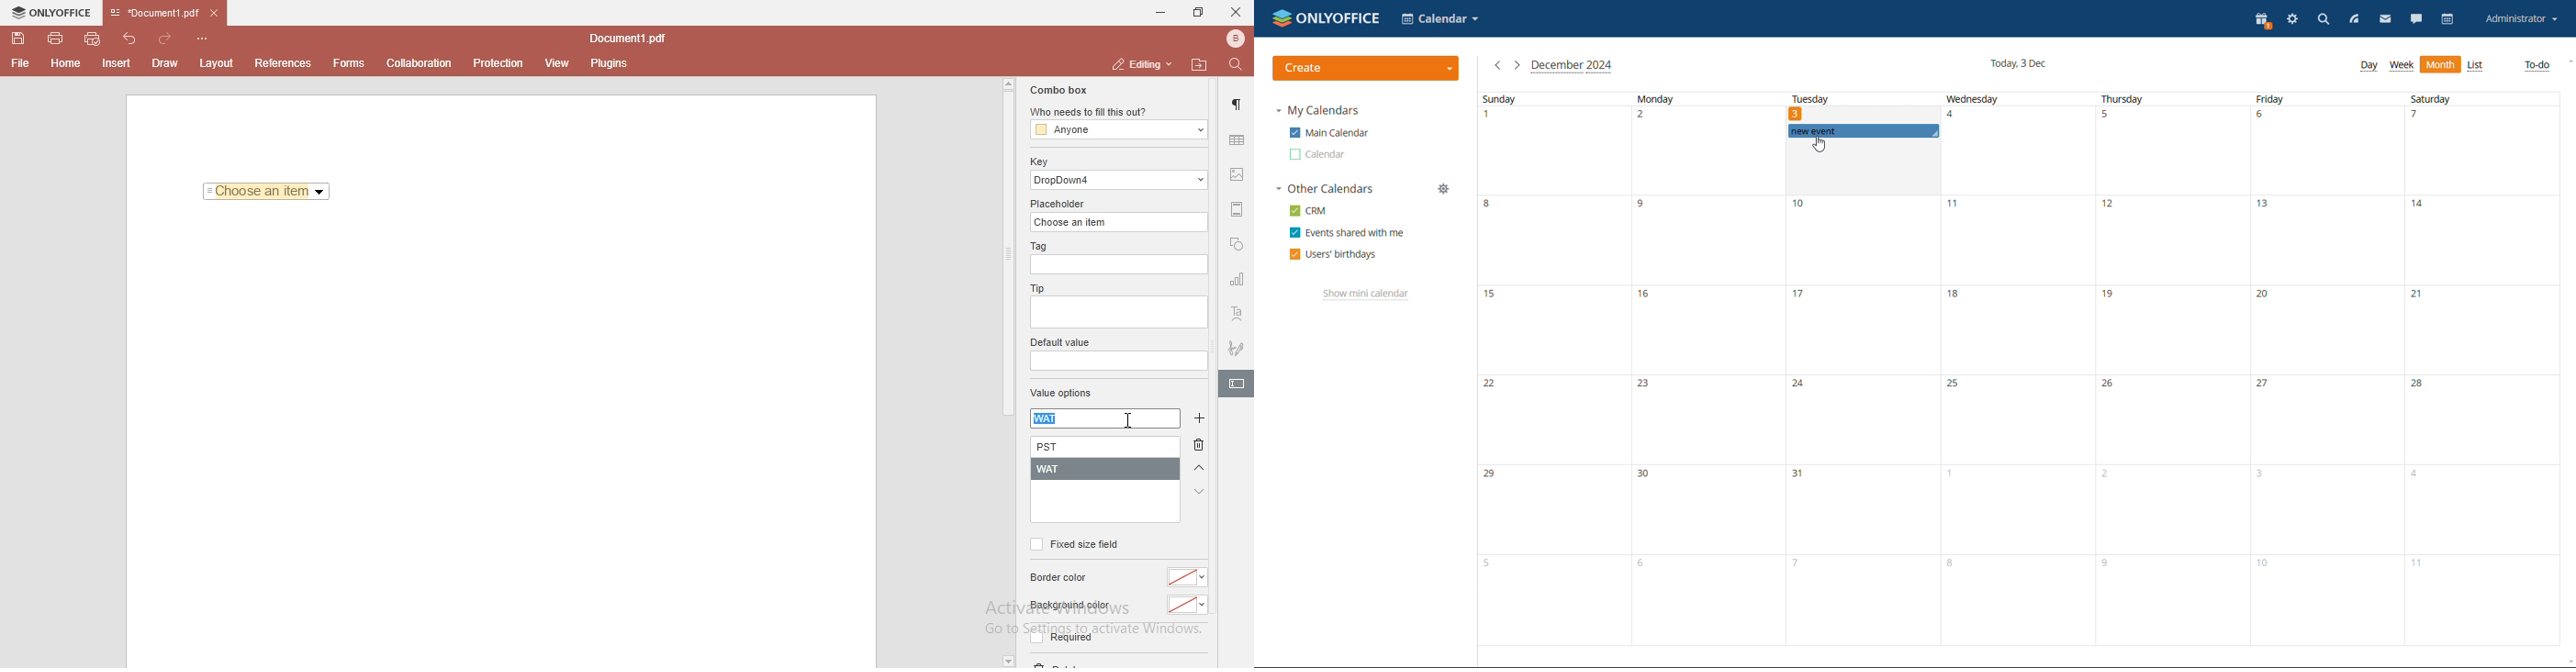 This screenshot has width=2576, height=672. I want to click on tag, so click(1036, 247).